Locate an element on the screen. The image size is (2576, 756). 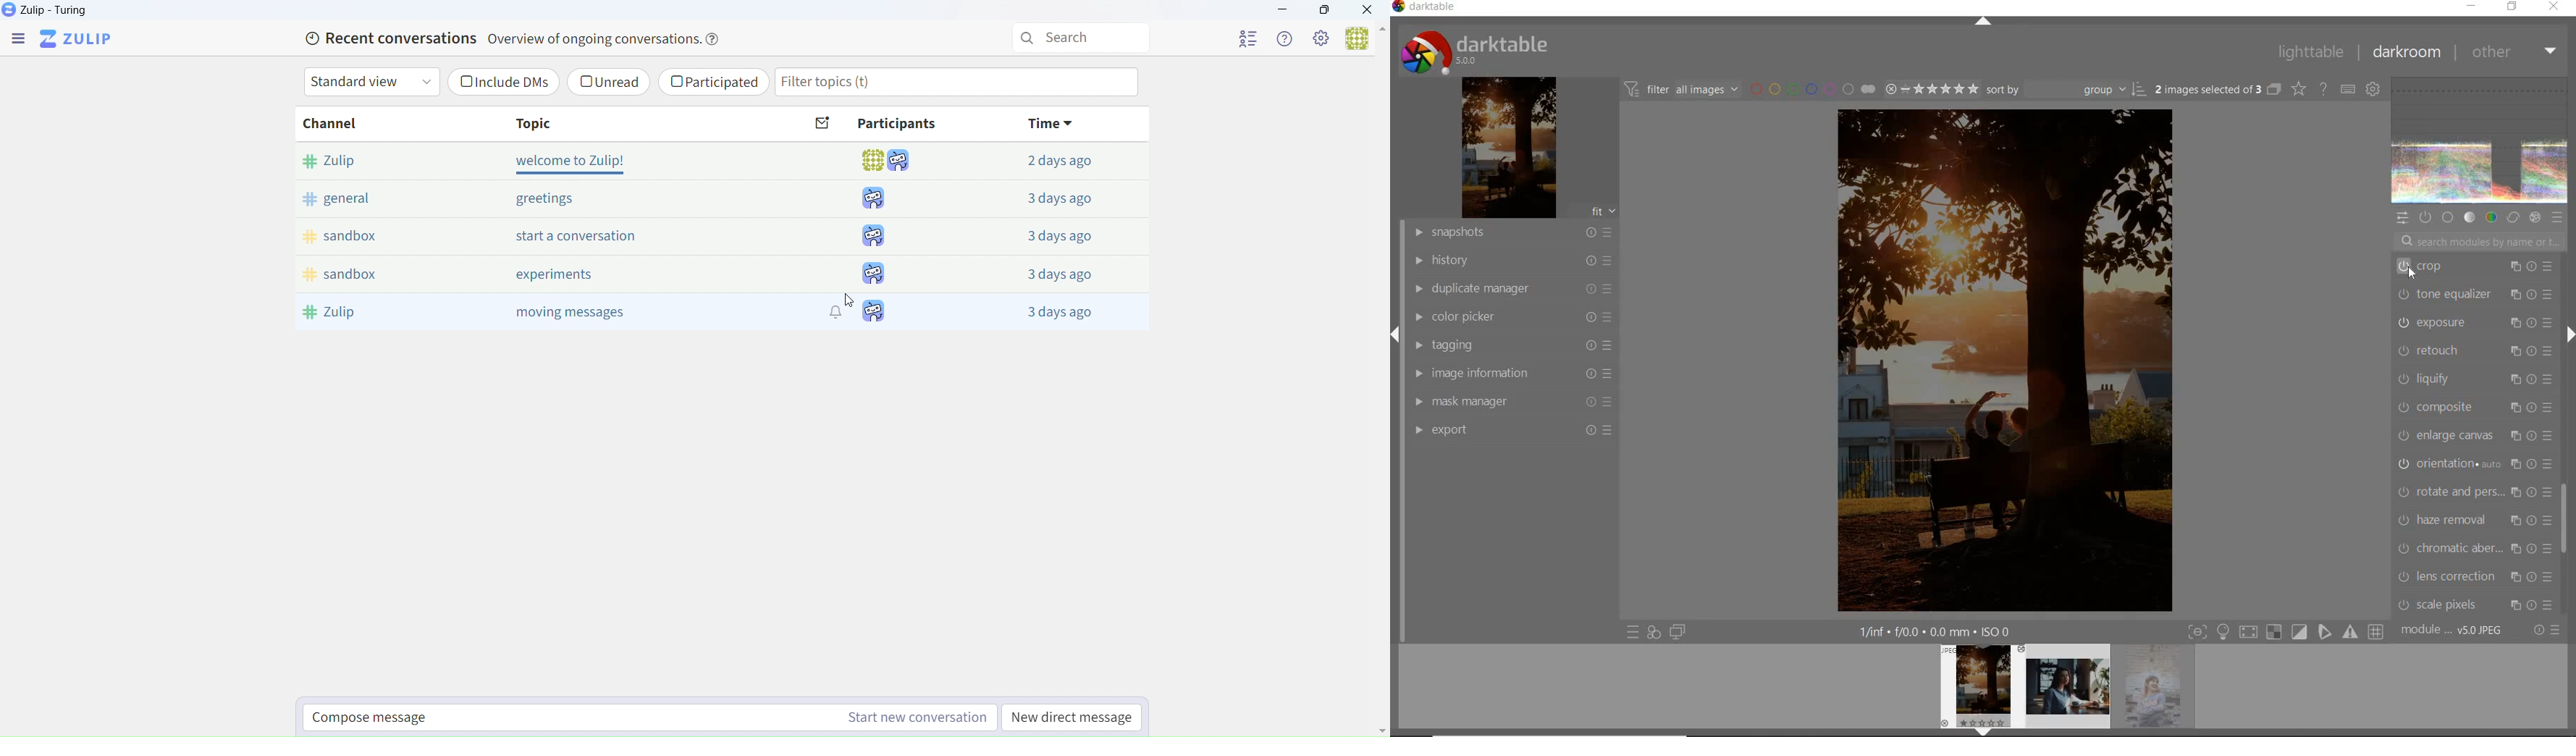
user profiles is located at coordinates (880, 237).